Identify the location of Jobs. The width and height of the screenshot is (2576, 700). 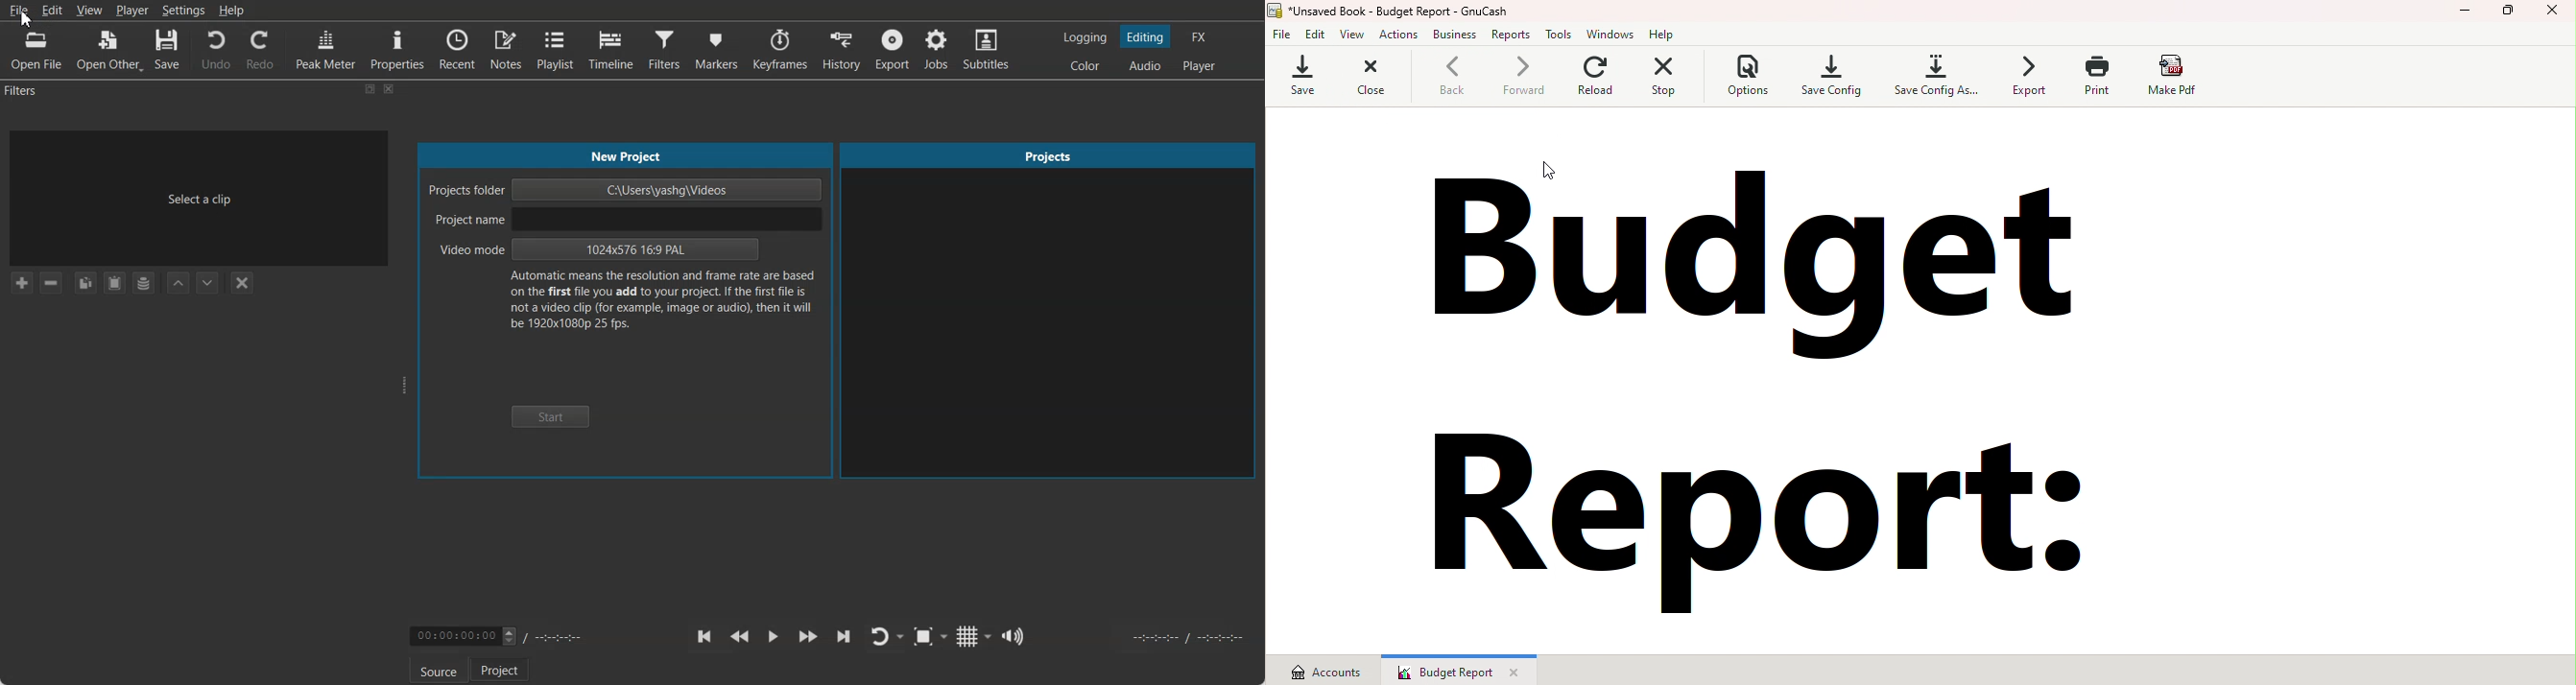
(938, 49).